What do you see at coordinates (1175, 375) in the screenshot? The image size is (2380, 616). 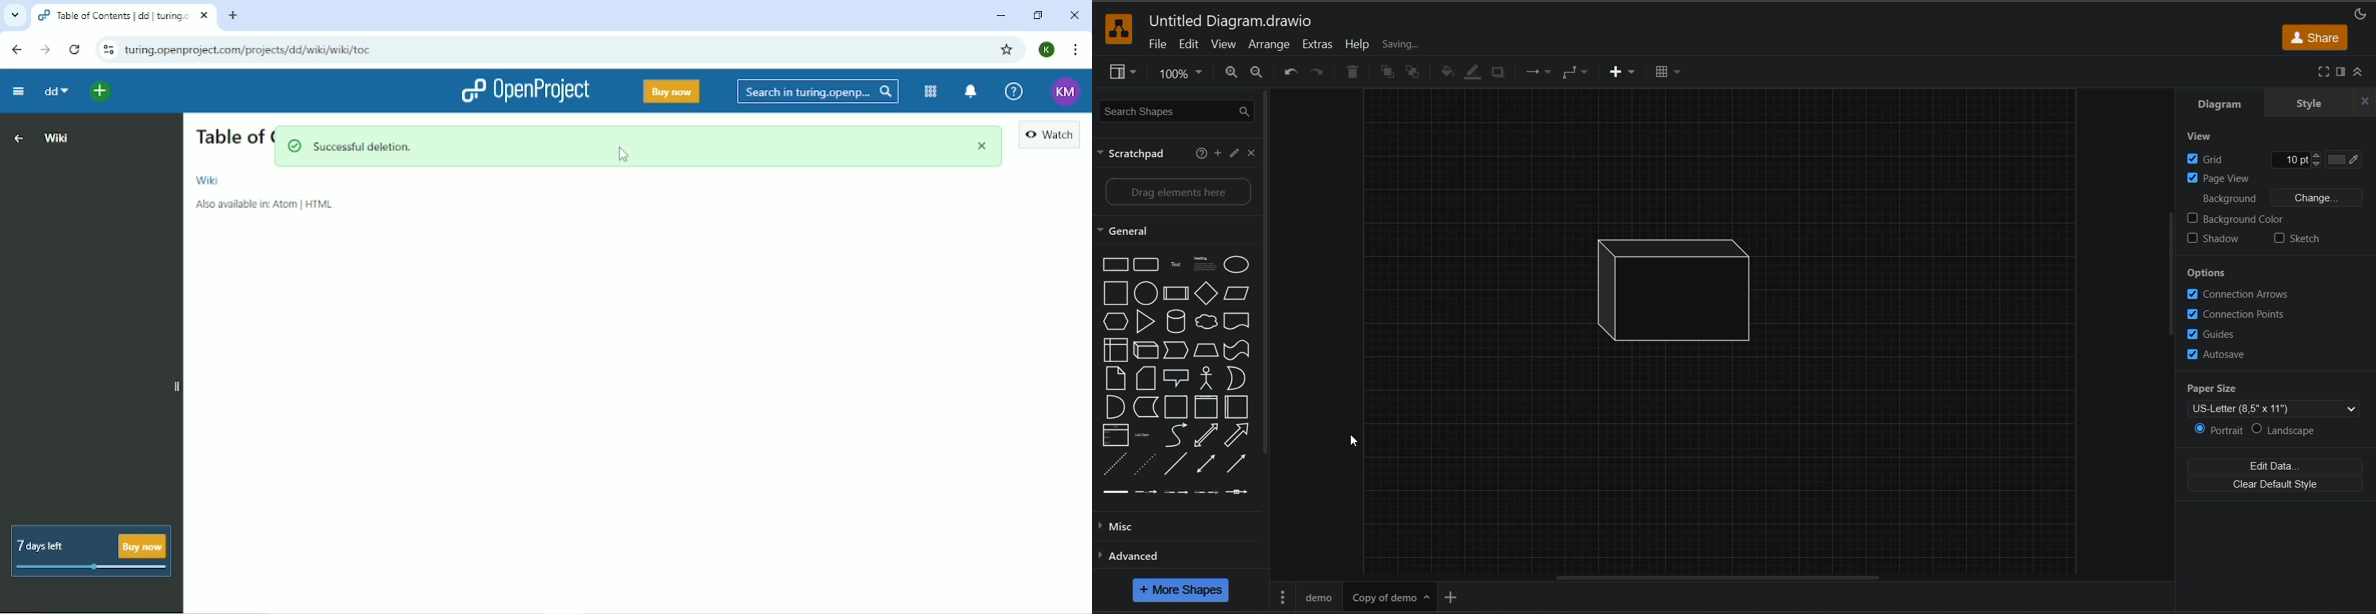 I see `shapes` at bounding box center [1175, 375].